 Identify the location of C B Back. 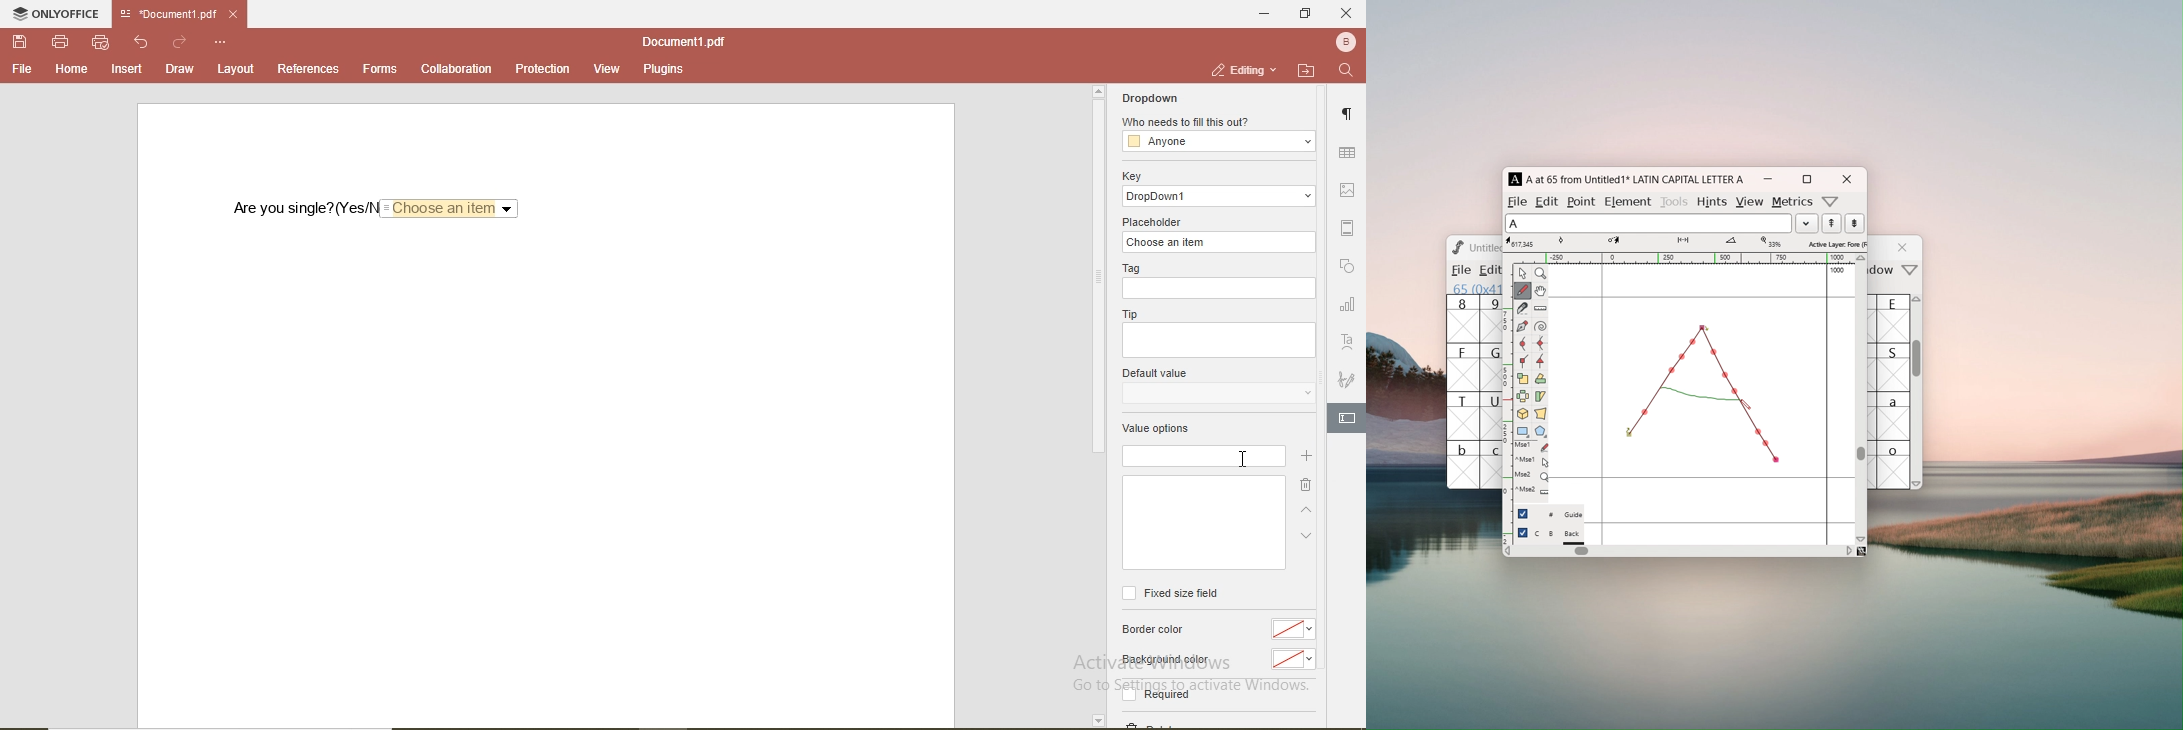
(1559, 535).